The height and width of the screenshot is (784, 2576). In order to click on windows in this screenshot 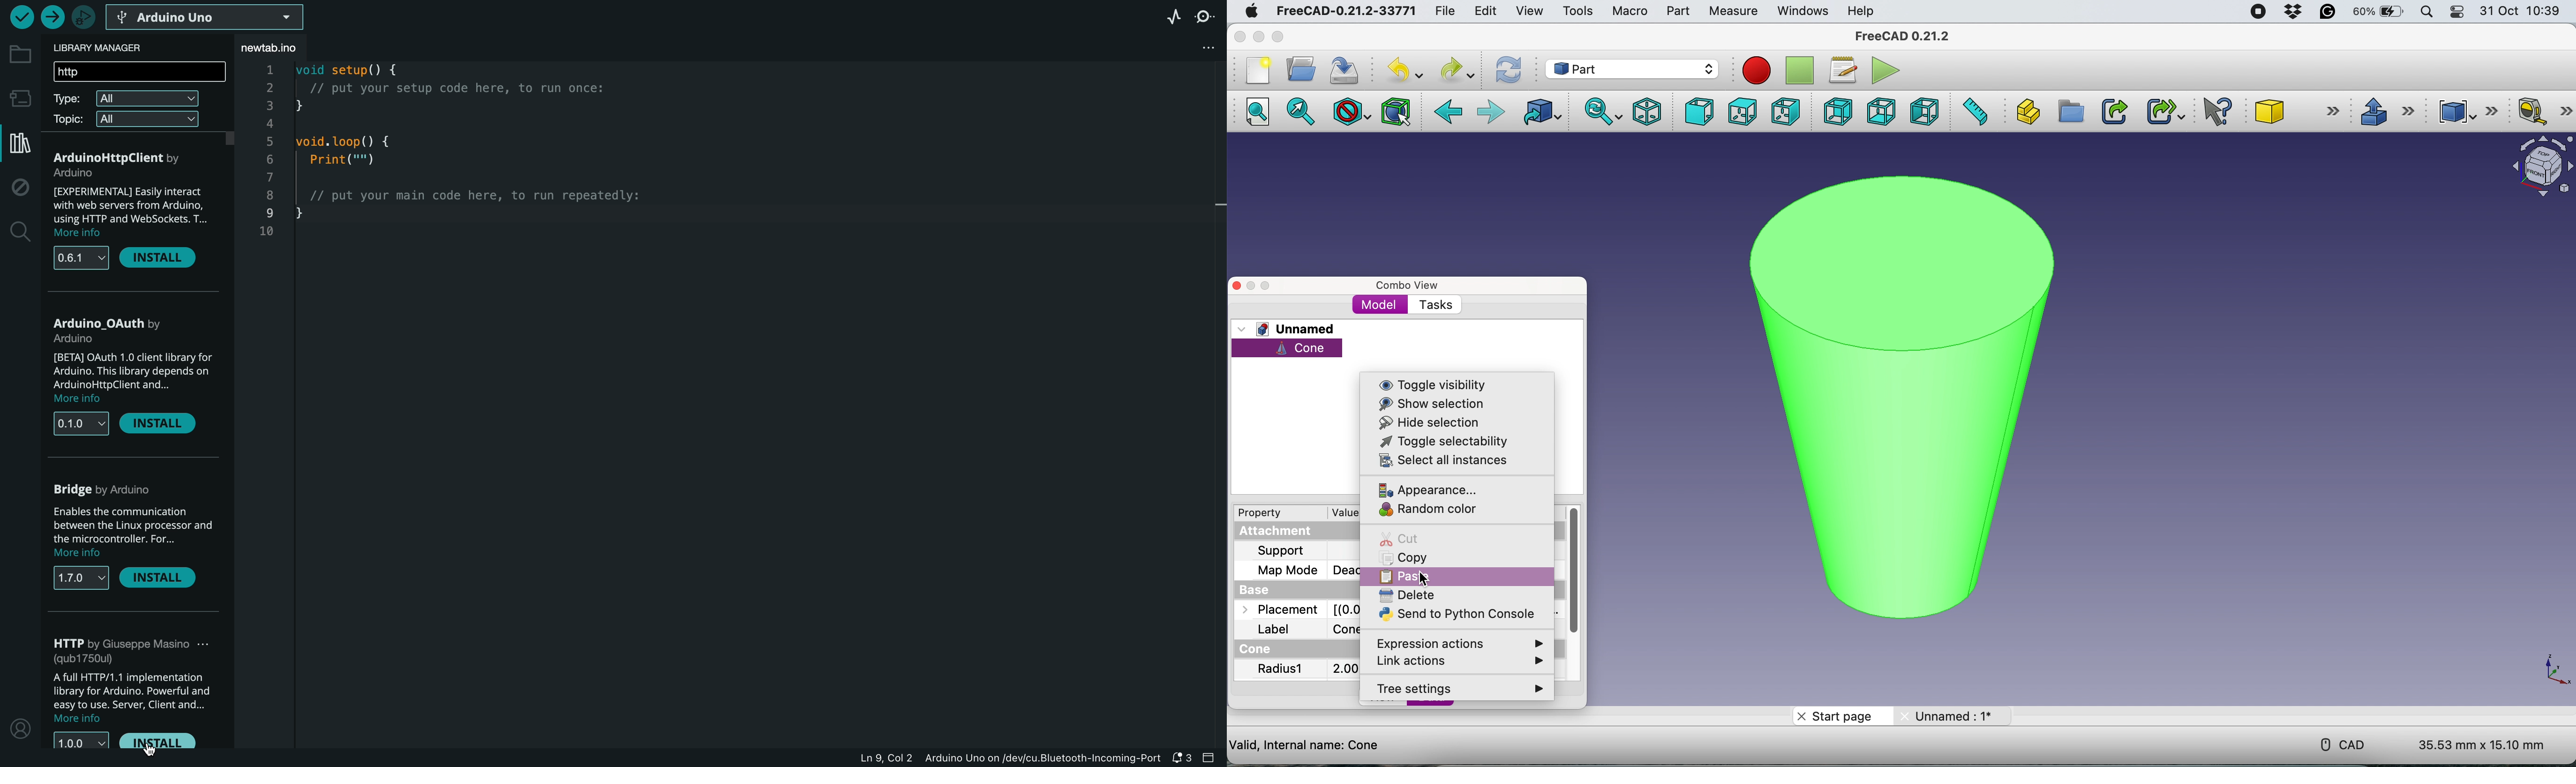, I will do `click(1801, 10)`.